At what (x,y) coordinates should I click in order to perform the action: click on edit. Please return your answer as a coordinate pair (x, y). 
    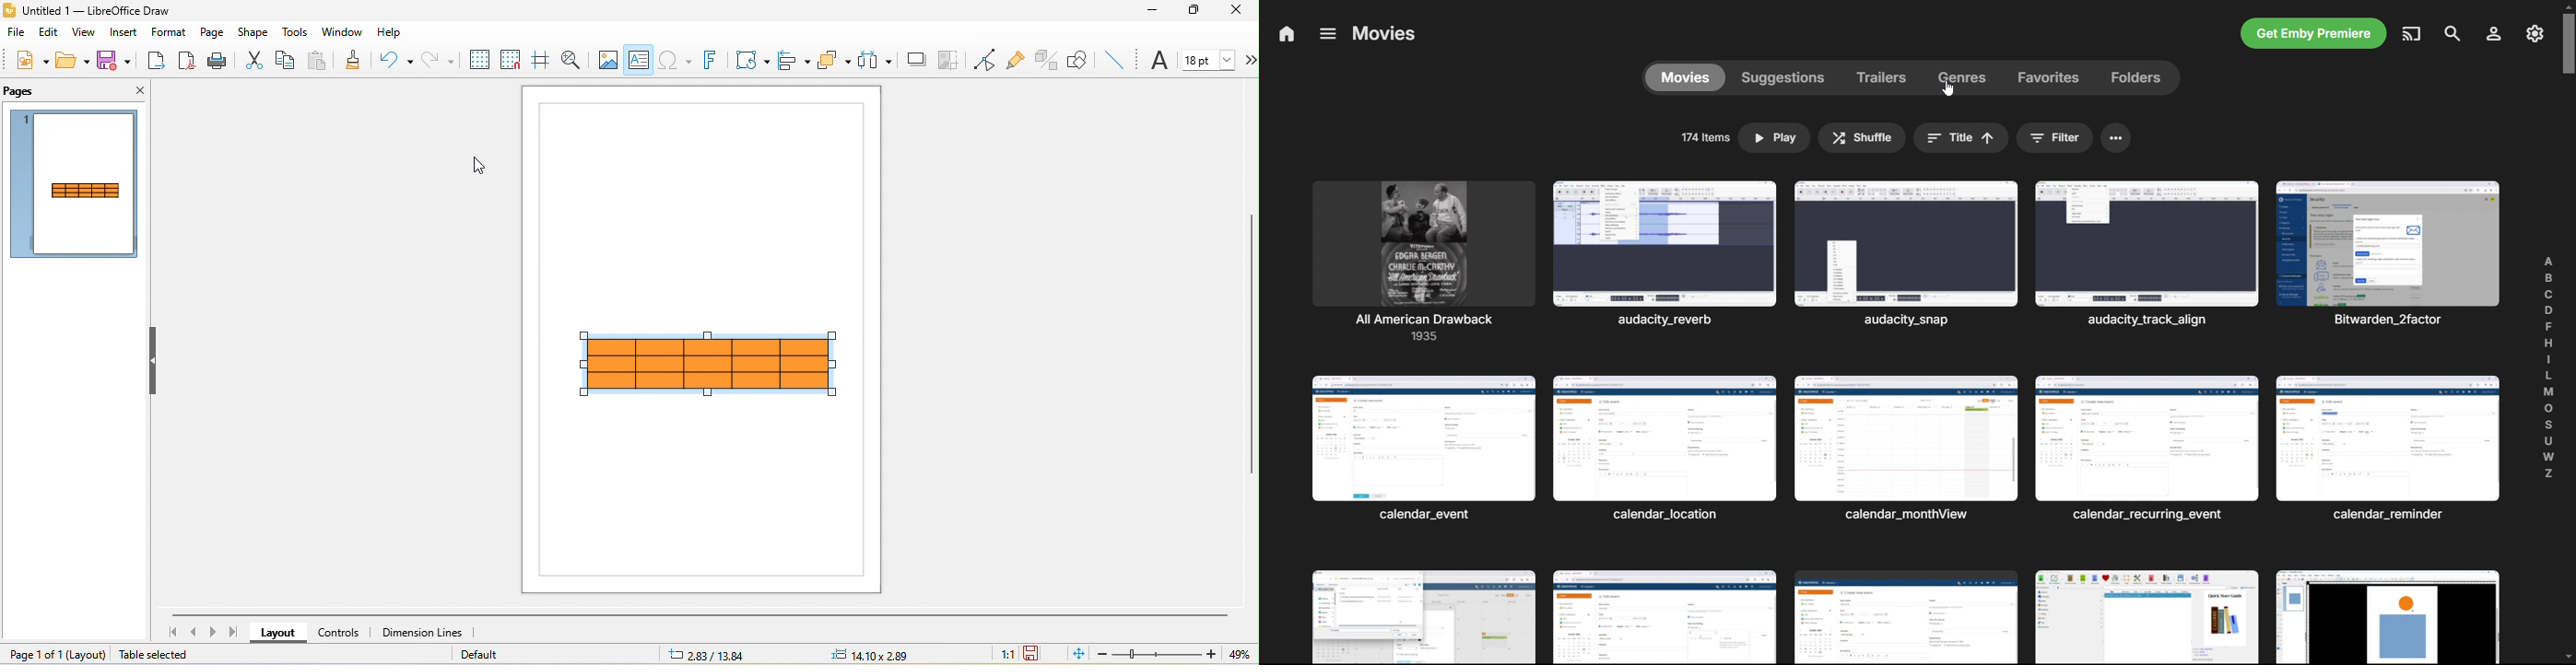
    Looking at the image, I should click on (47, 31).